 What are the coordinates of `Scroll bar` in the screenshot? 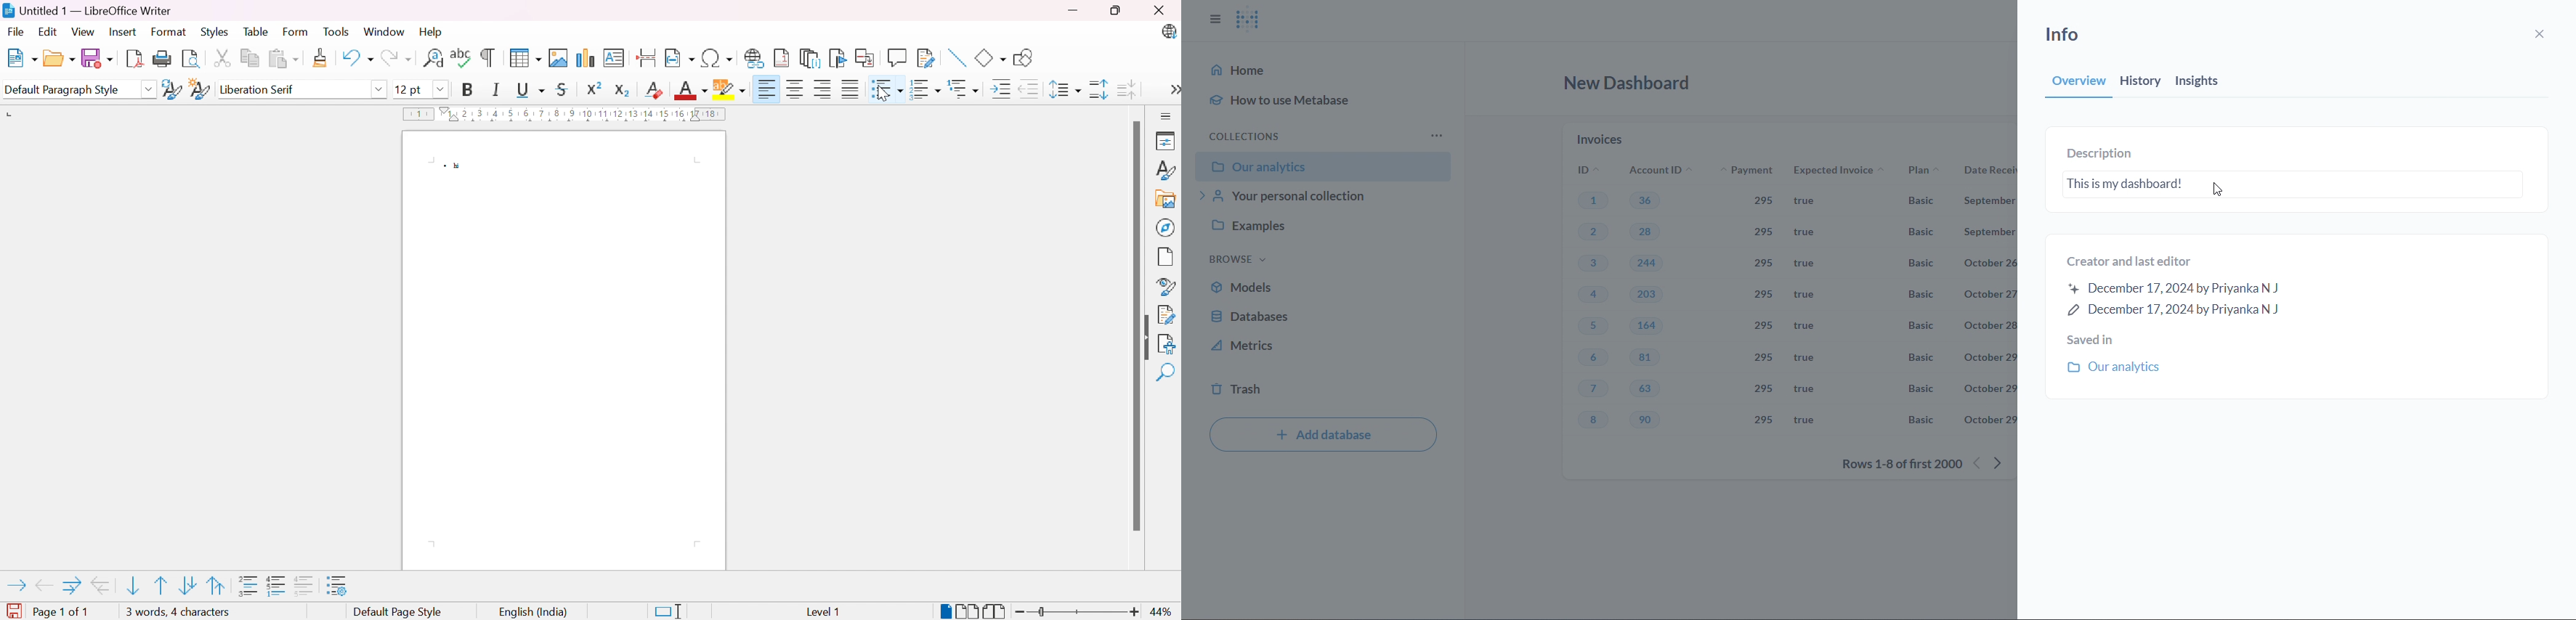 It's located at (1132, 325).